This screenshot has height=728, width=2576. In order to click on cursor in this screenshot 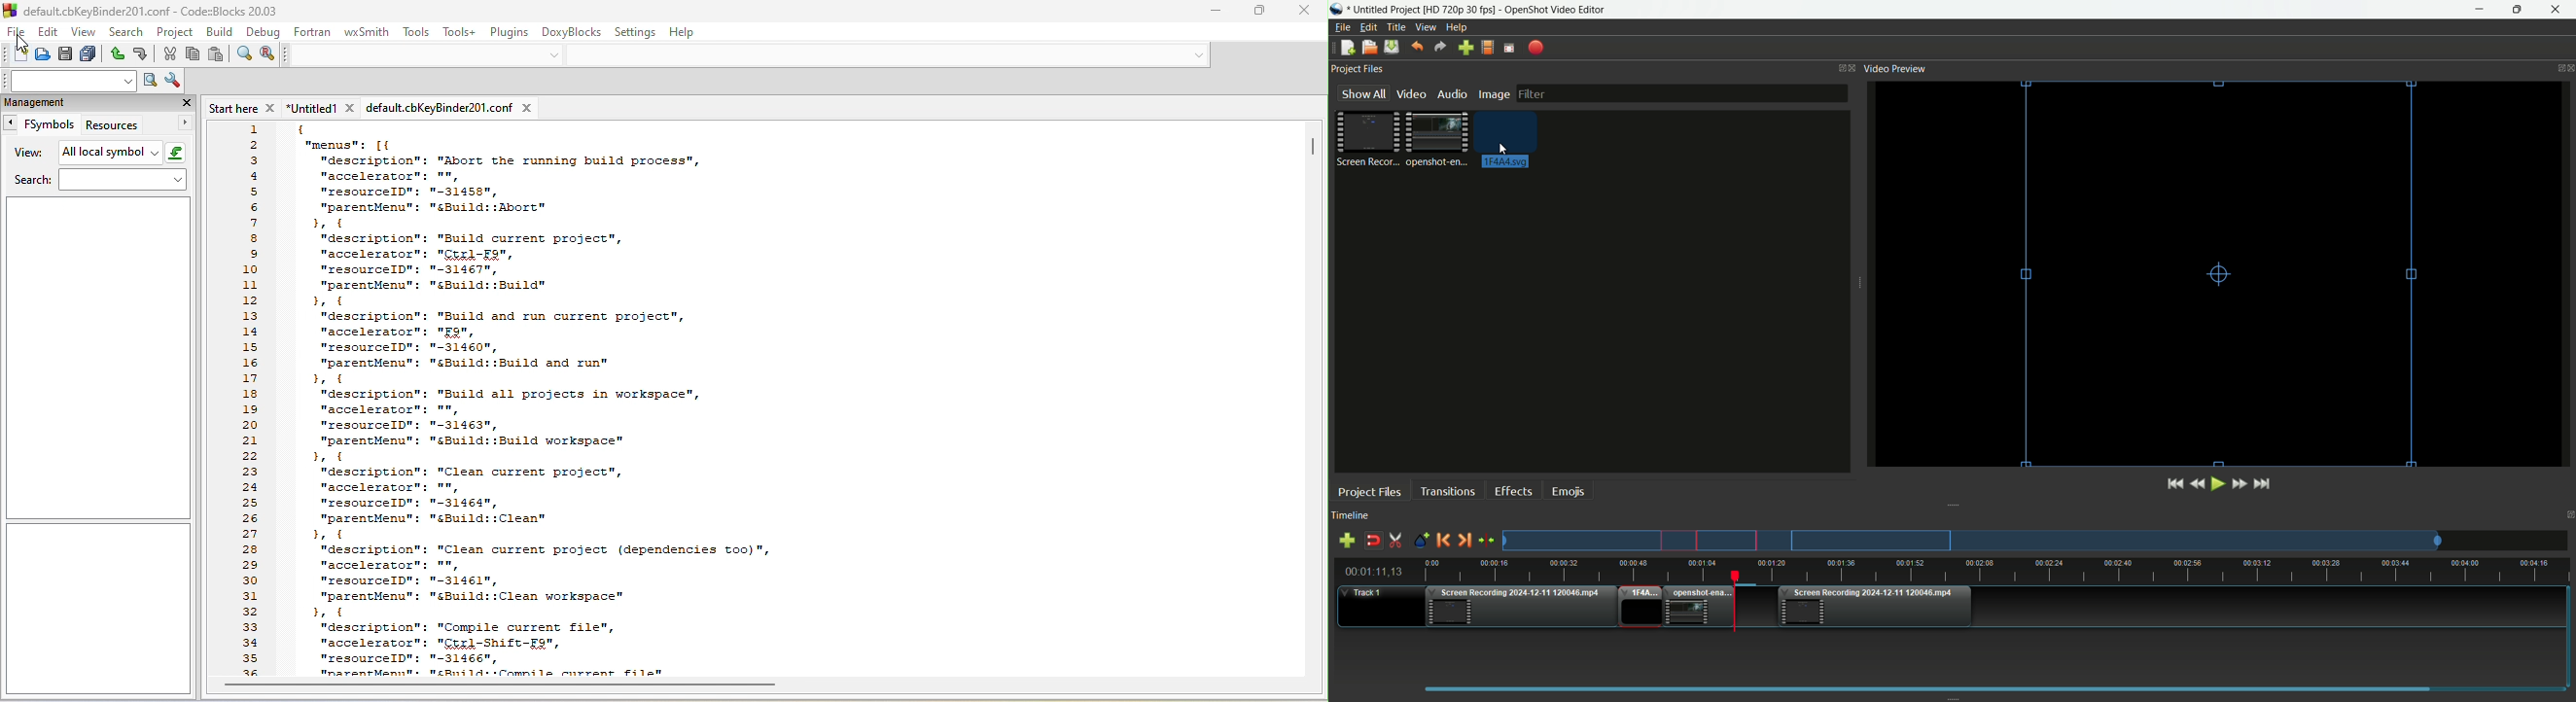, I will do `click(26, 46)`.